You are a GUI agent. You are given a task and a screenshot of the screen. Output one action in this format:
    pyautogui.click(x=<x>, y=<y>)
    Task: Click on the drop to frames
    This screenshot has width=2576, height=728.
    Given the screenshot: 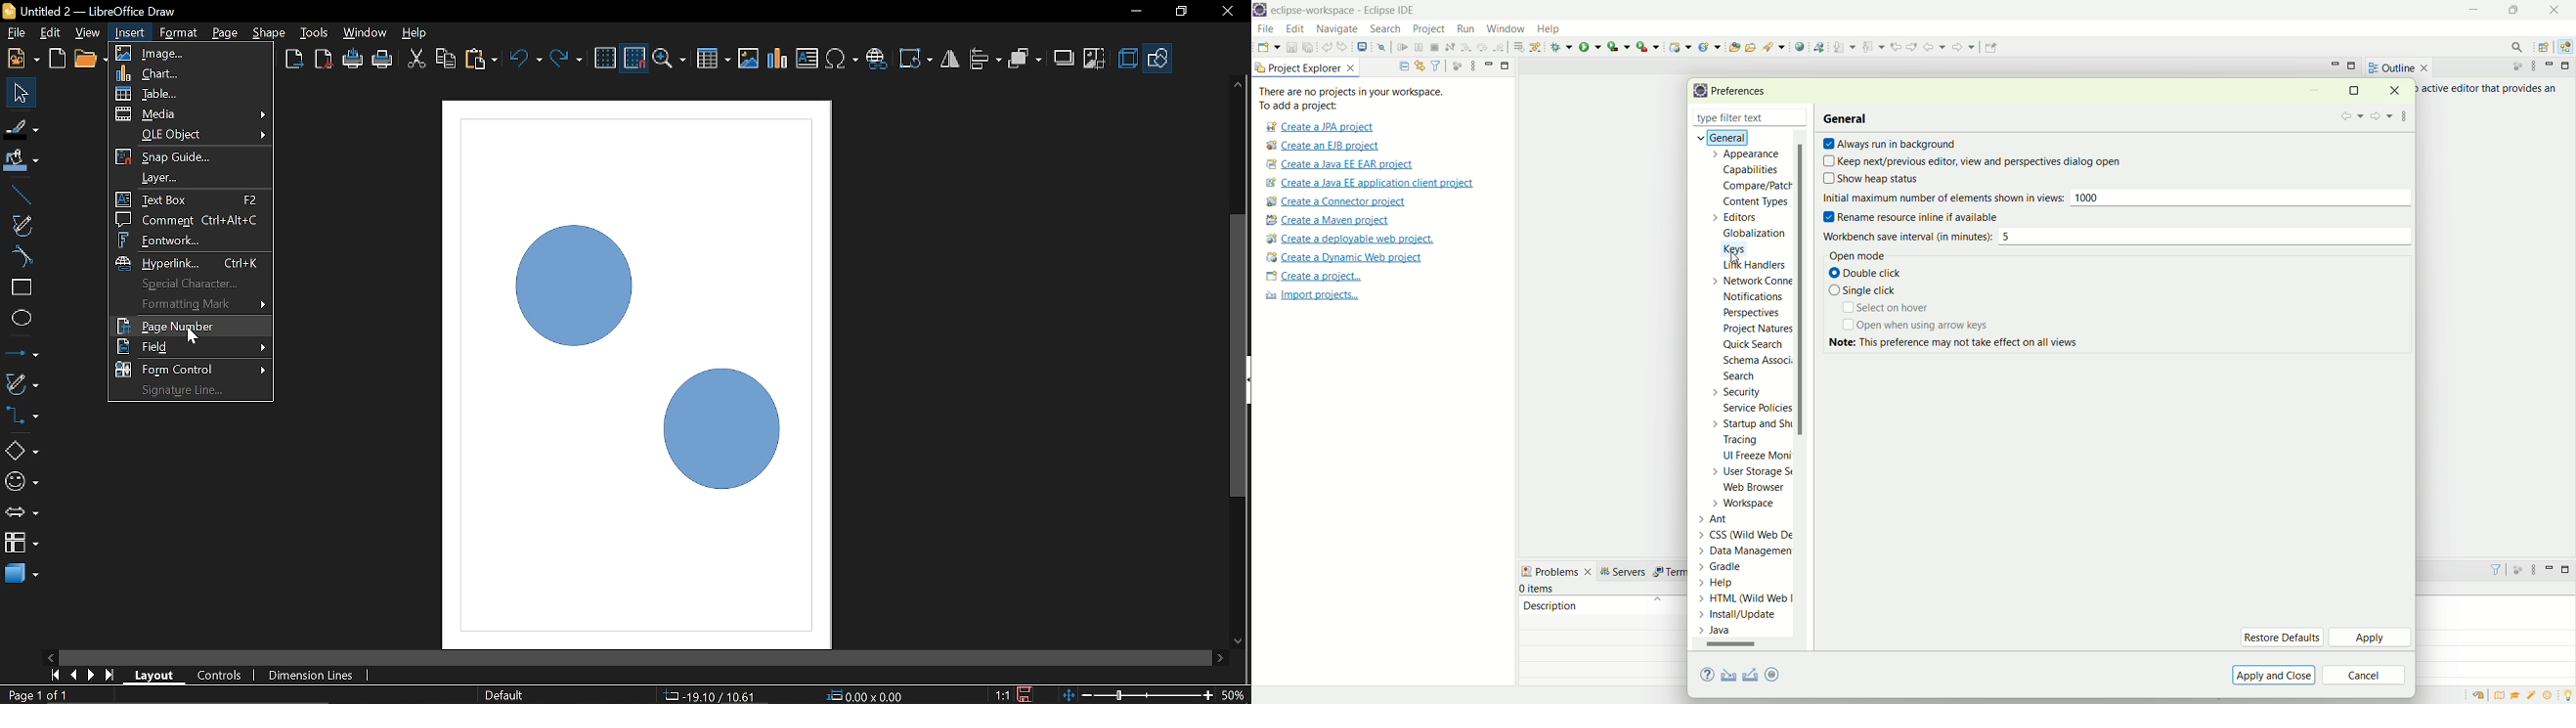 What is the action you would take?
    pyautogui.click(x=1520, y=47)
    